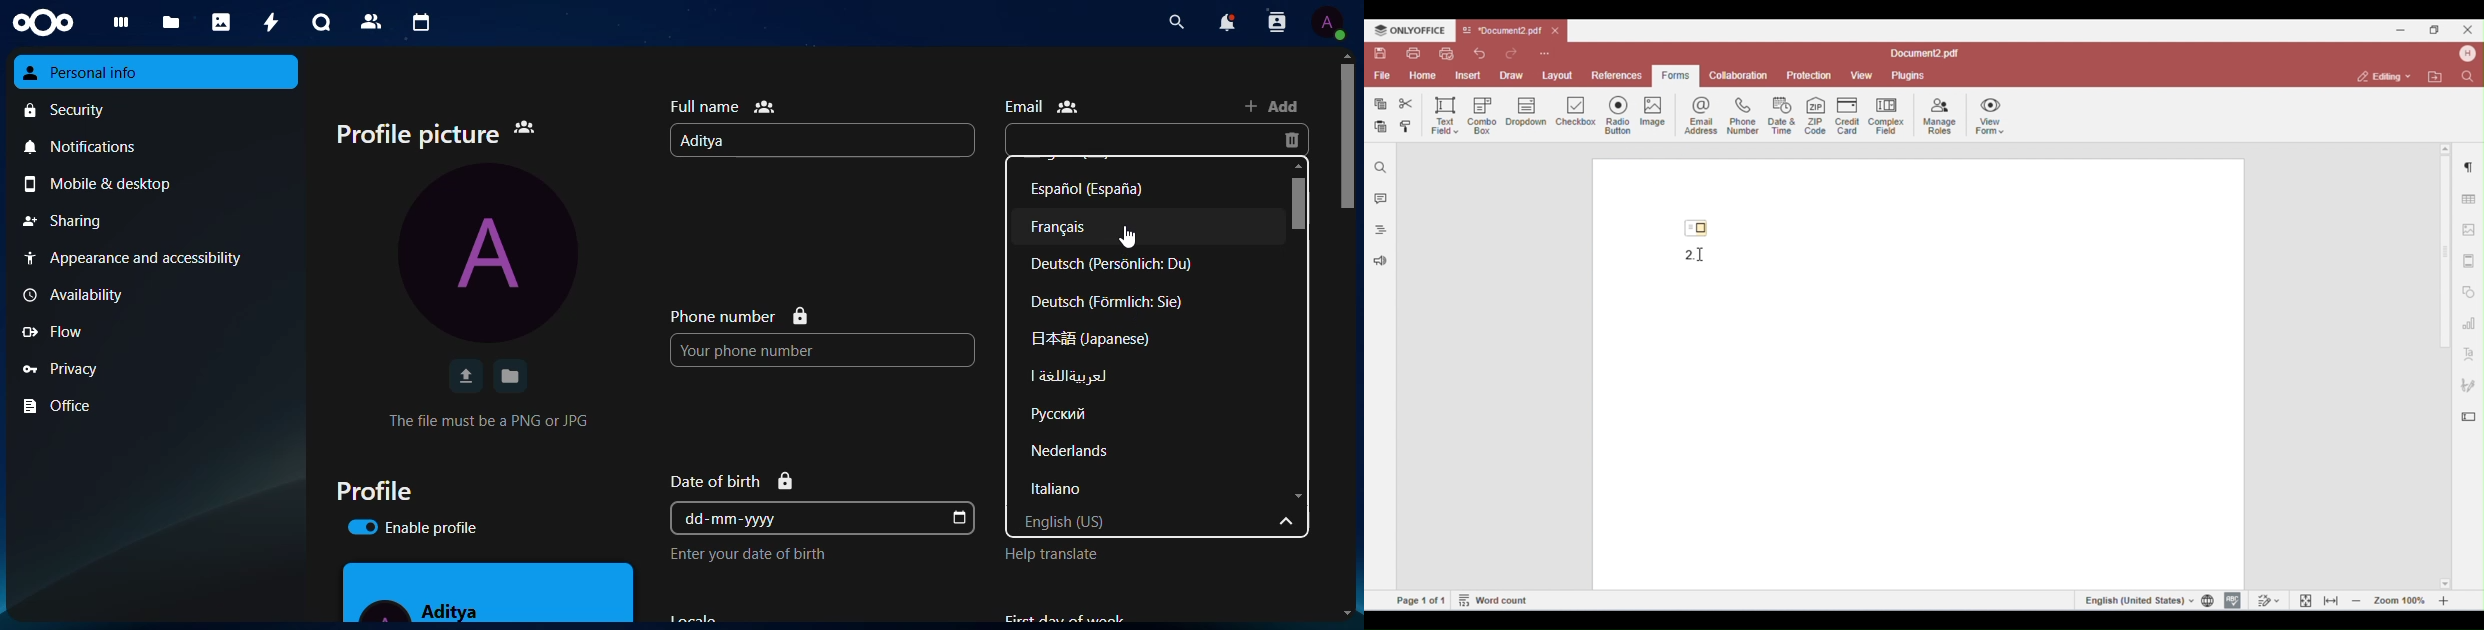  What do you see at coordinates (444, 132) in the screenshot?
I see `profile picture` at bounding box center [444, 132].